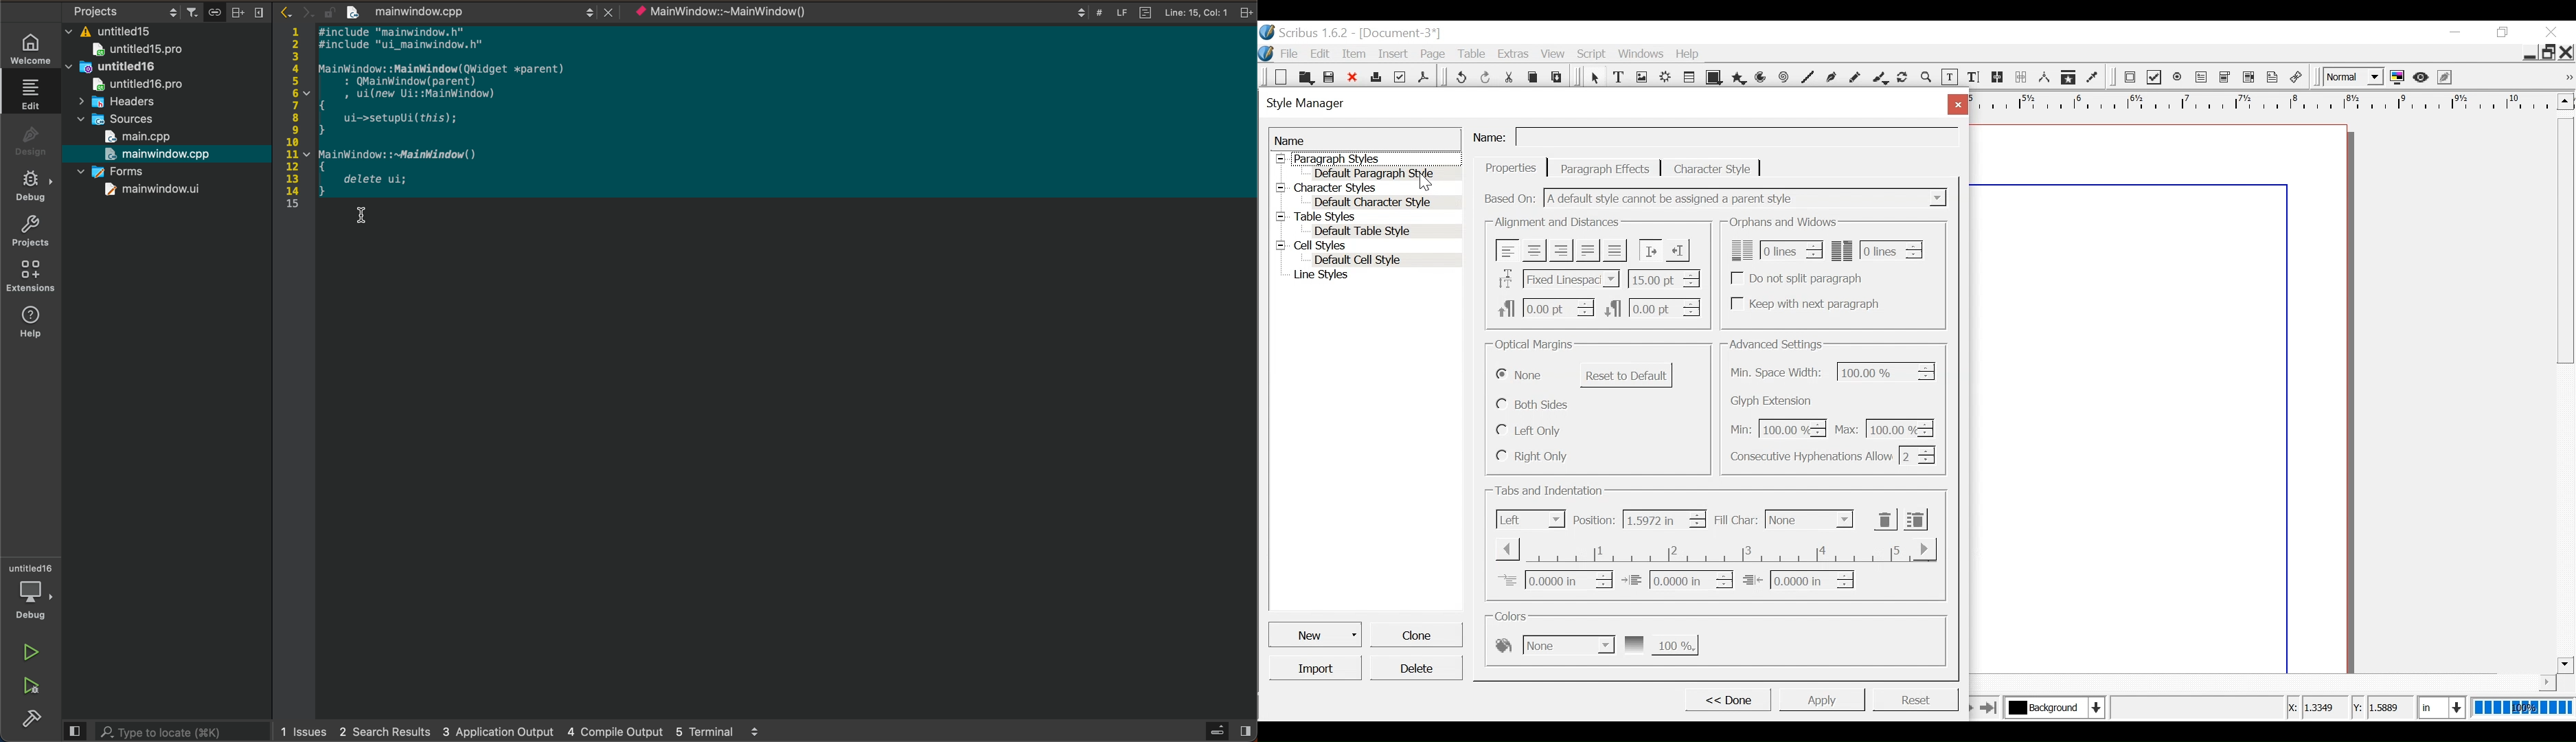  Describe the element at coordinates (2052, 707) in the screenshot. I see `Select the current layer` at that location.